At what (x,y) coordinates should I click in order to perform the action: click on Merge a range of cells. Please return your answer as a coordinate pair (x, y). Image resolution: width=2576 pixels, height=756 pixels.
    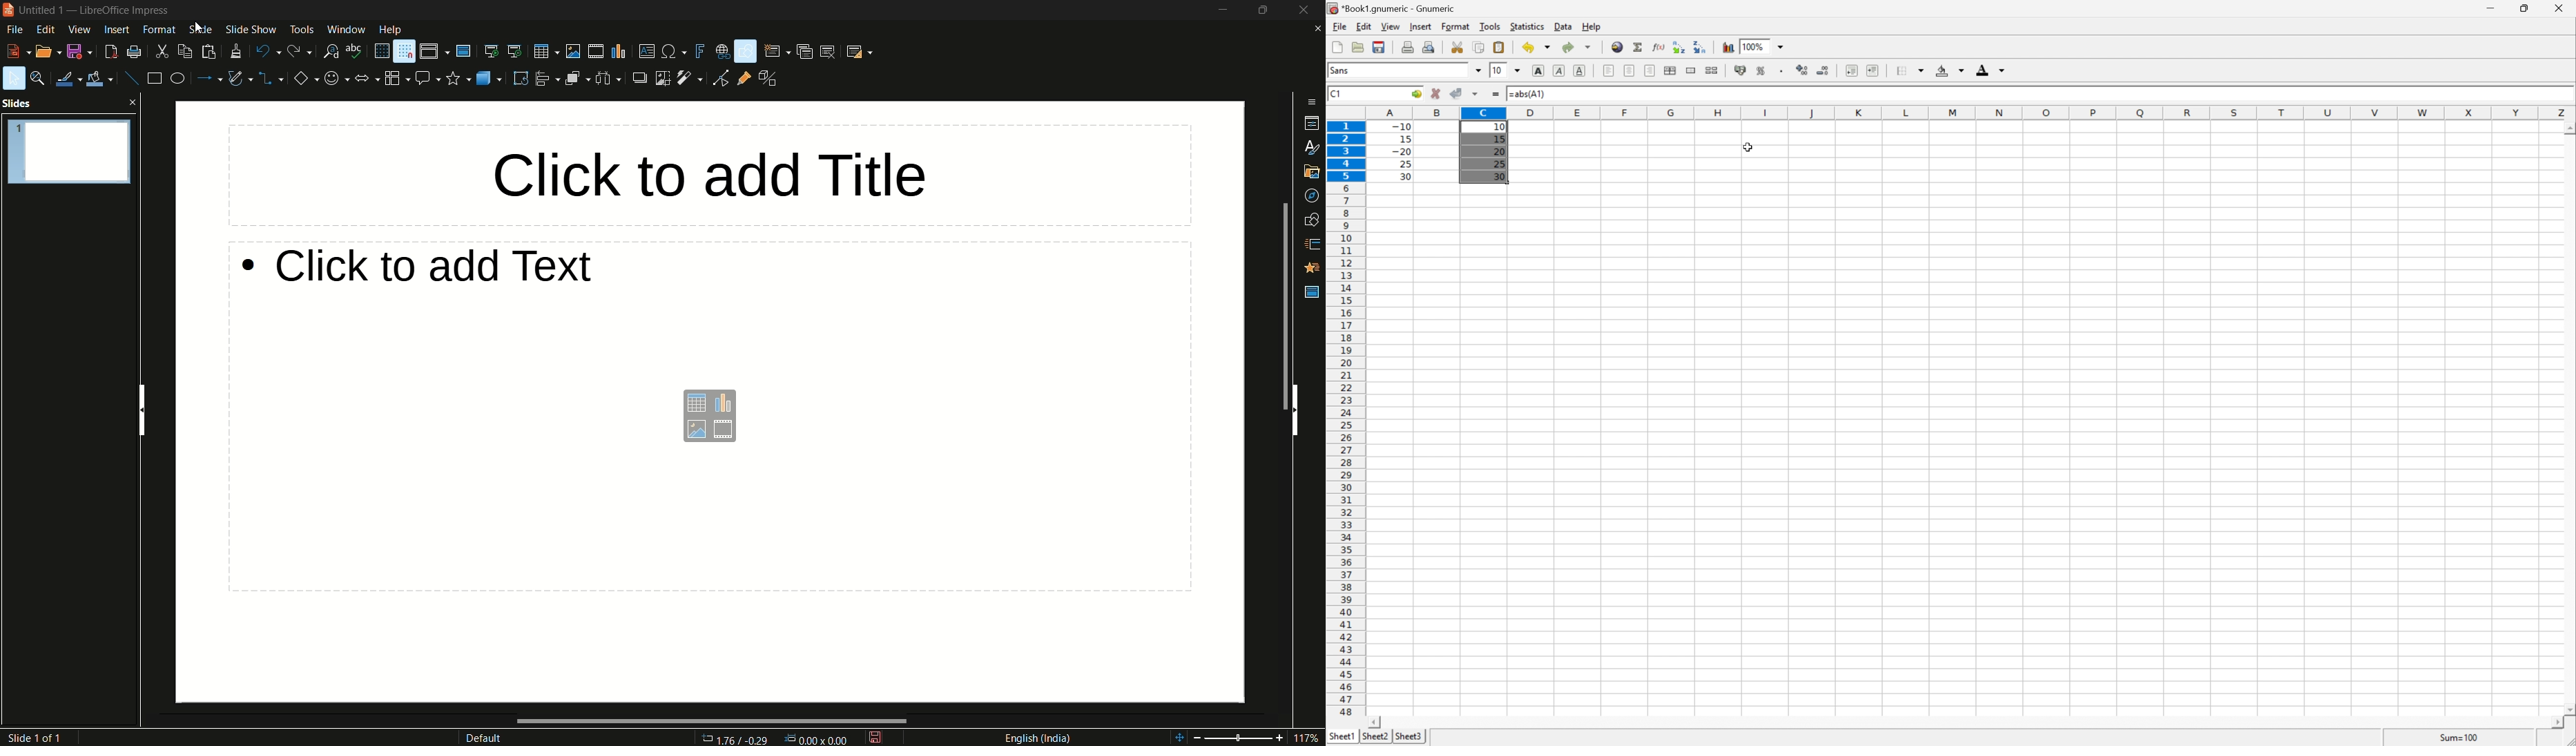
    Looking at the image, I should click on (1693, 70).